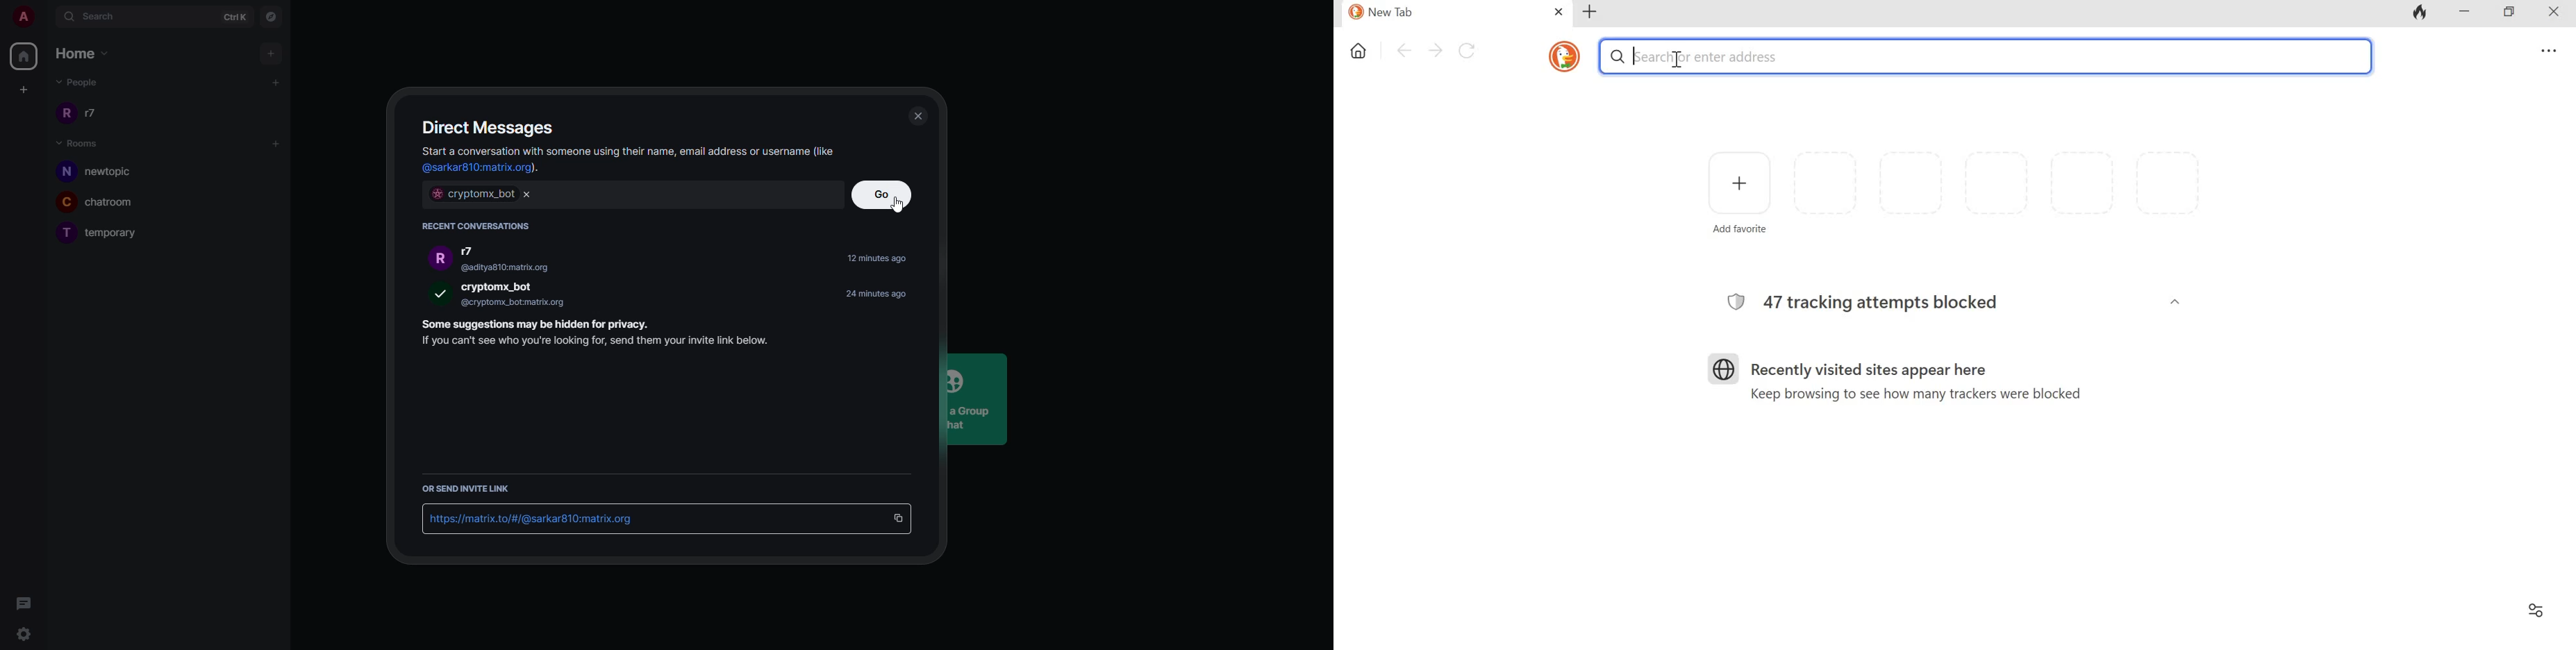  Describe the element at coordinates (1735, 231) in the screenshot. I see `add favorite` at that location.